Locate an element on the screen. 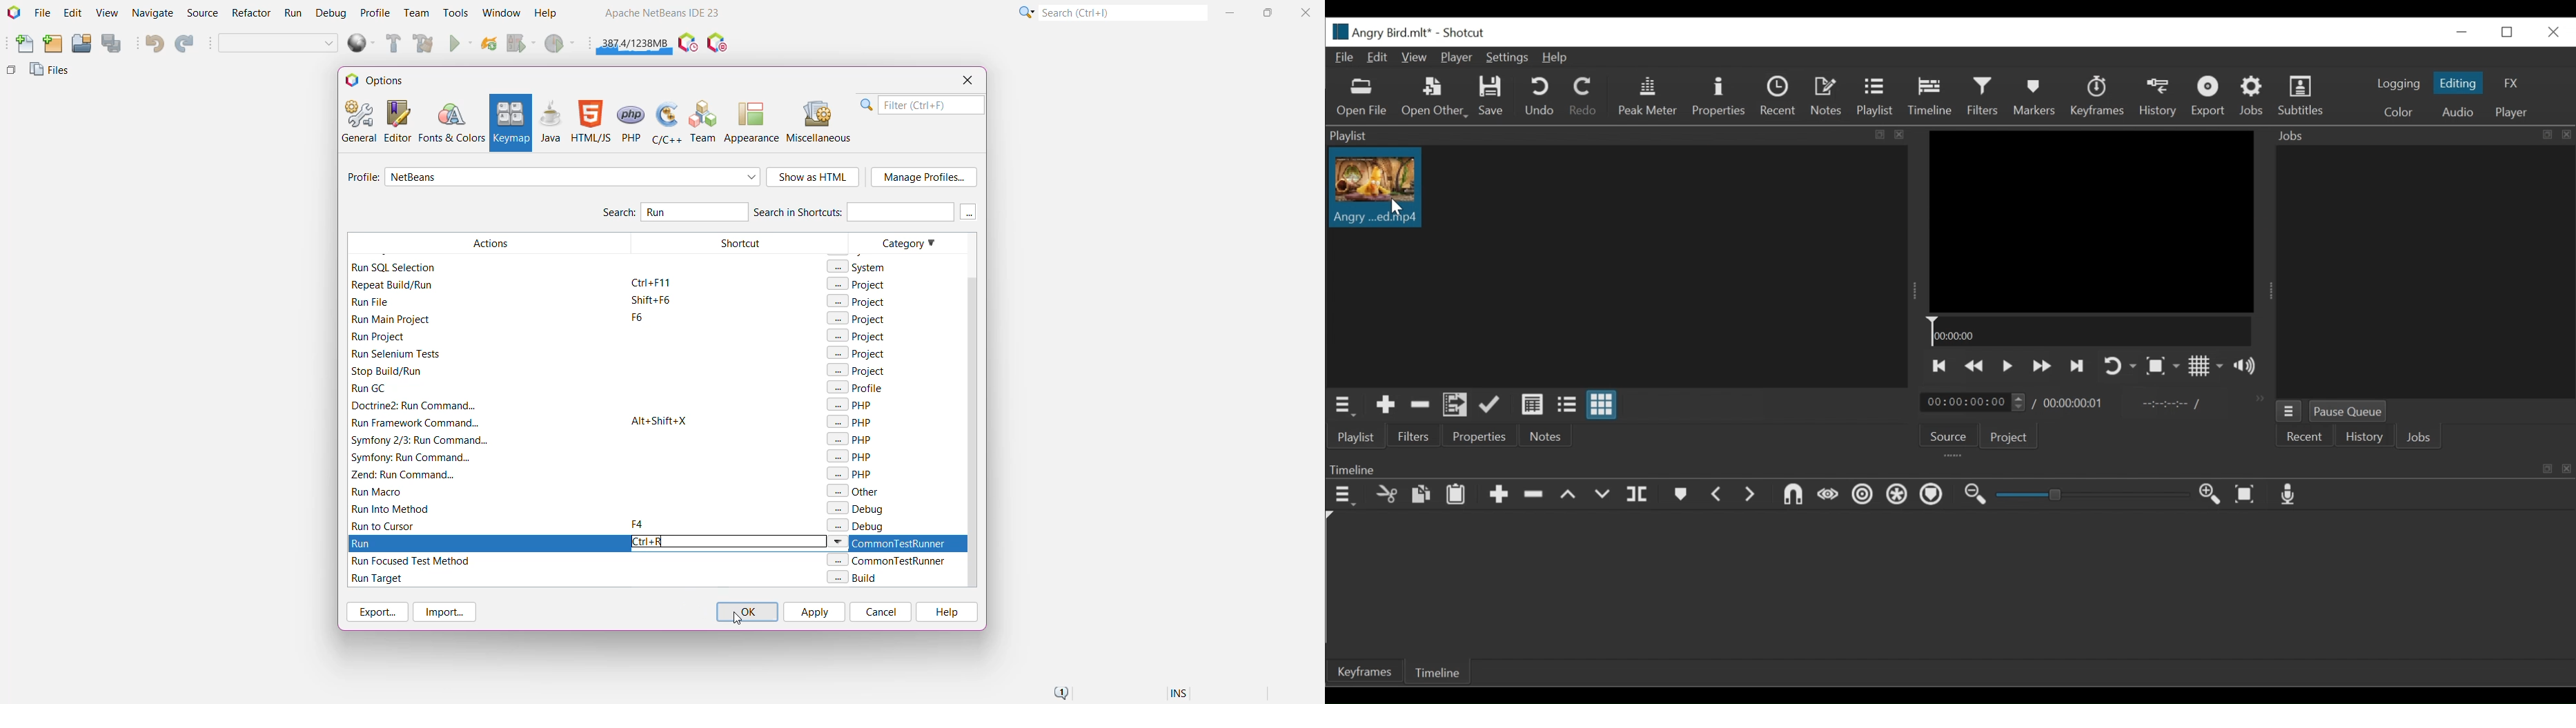 This screenshot has height=728, width=2576. View as icons is located at coordinates (1602, 405).